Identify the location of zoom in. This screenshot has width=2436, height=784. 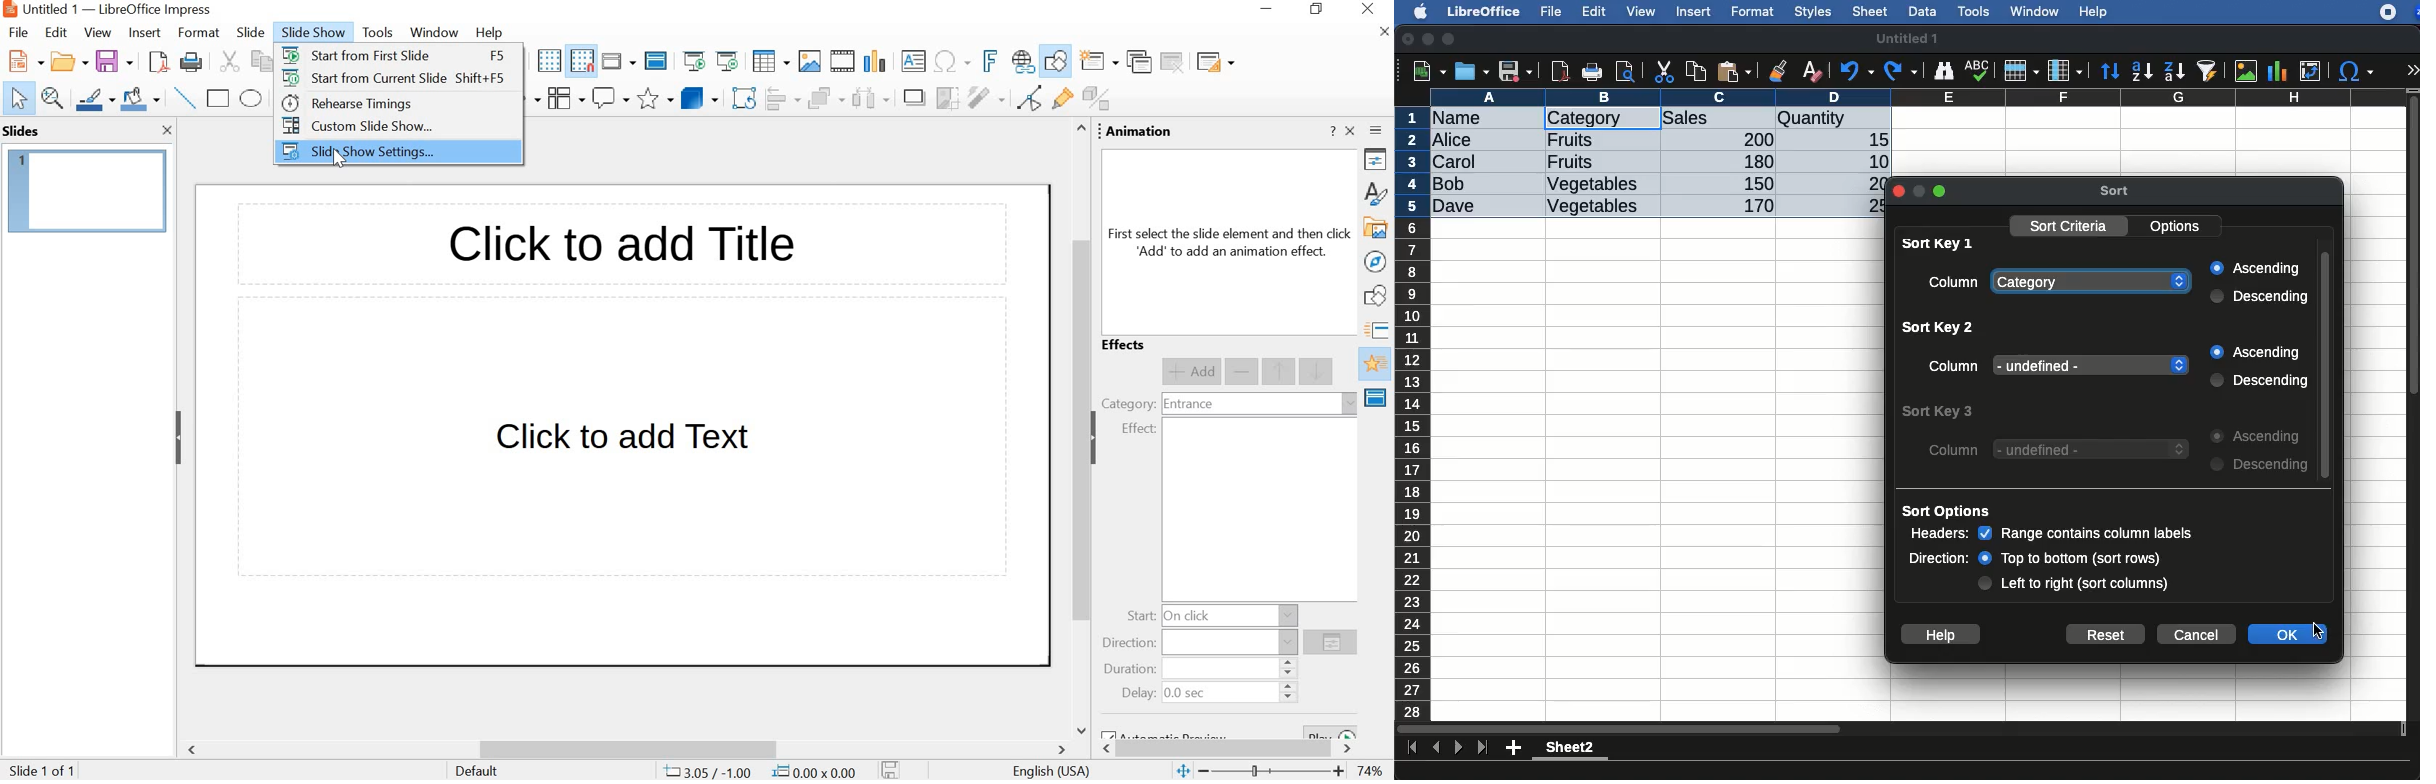
(1339, 773).